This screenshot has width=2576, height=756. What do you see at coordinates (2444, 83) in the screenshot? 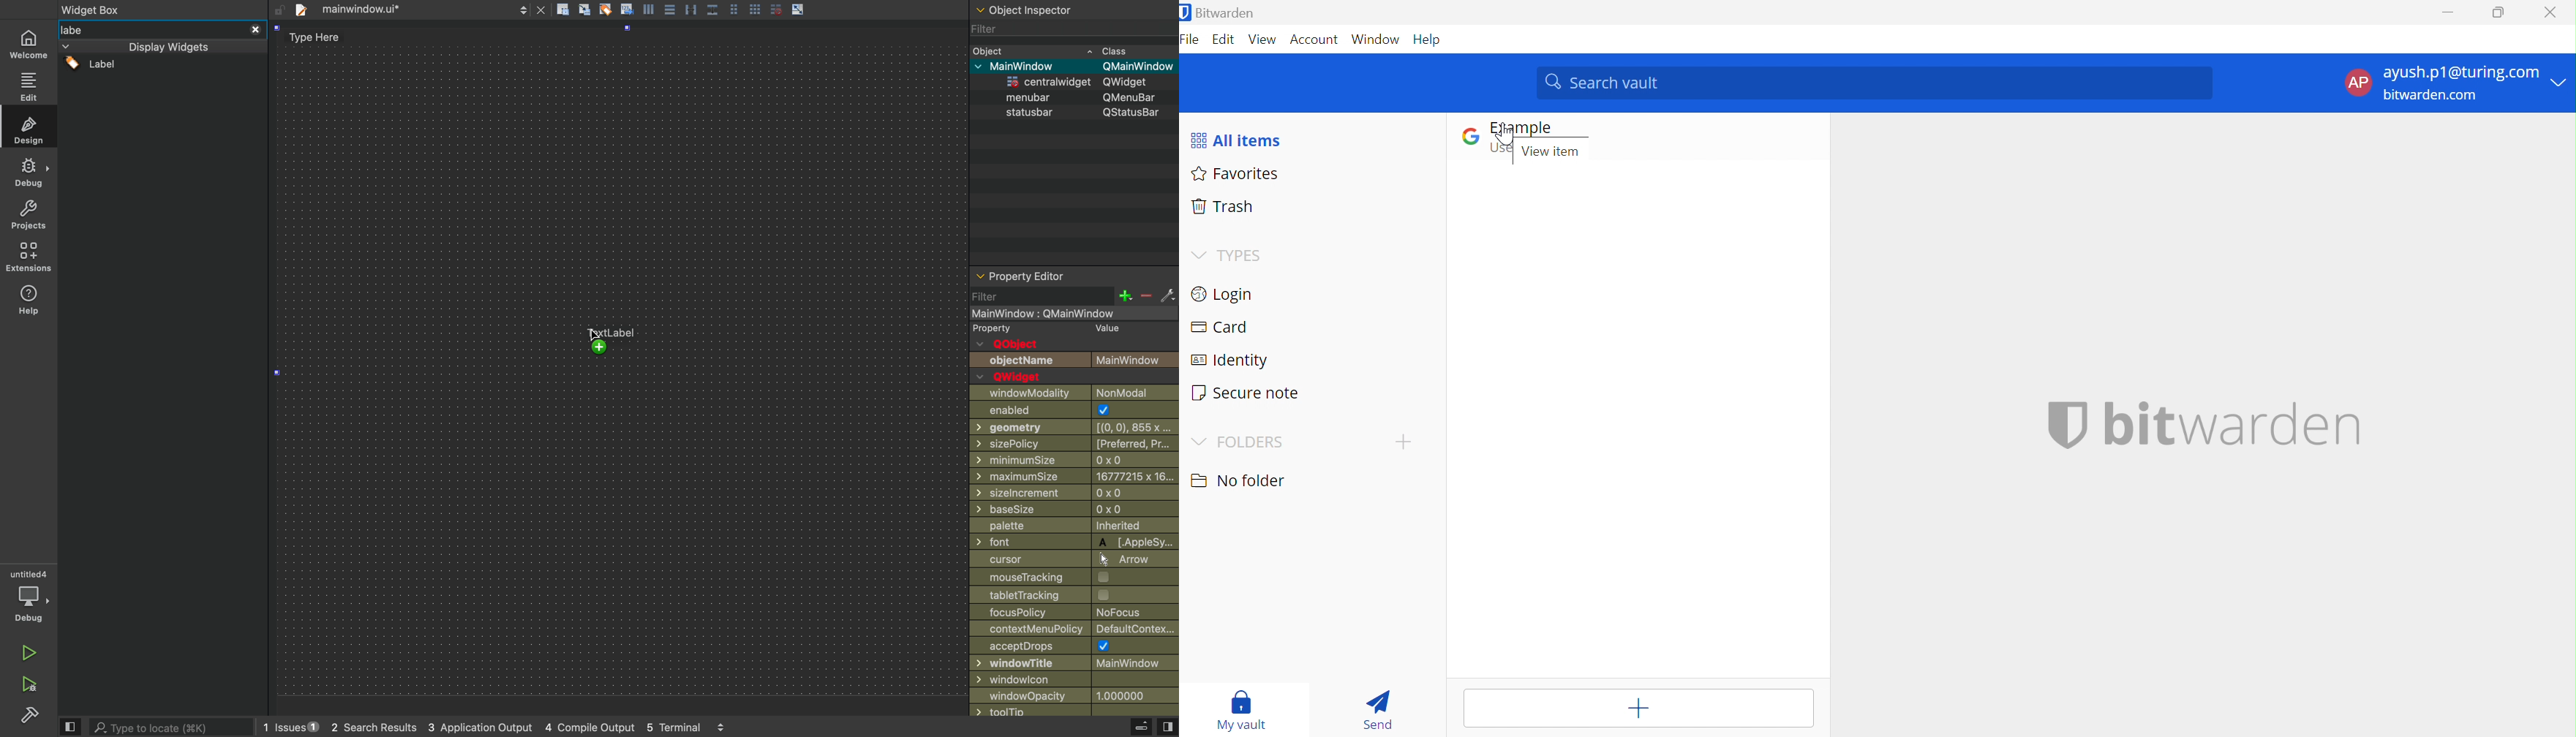
I see `ACCOUNT OPTIONS` at bounding box center [2444, 83].